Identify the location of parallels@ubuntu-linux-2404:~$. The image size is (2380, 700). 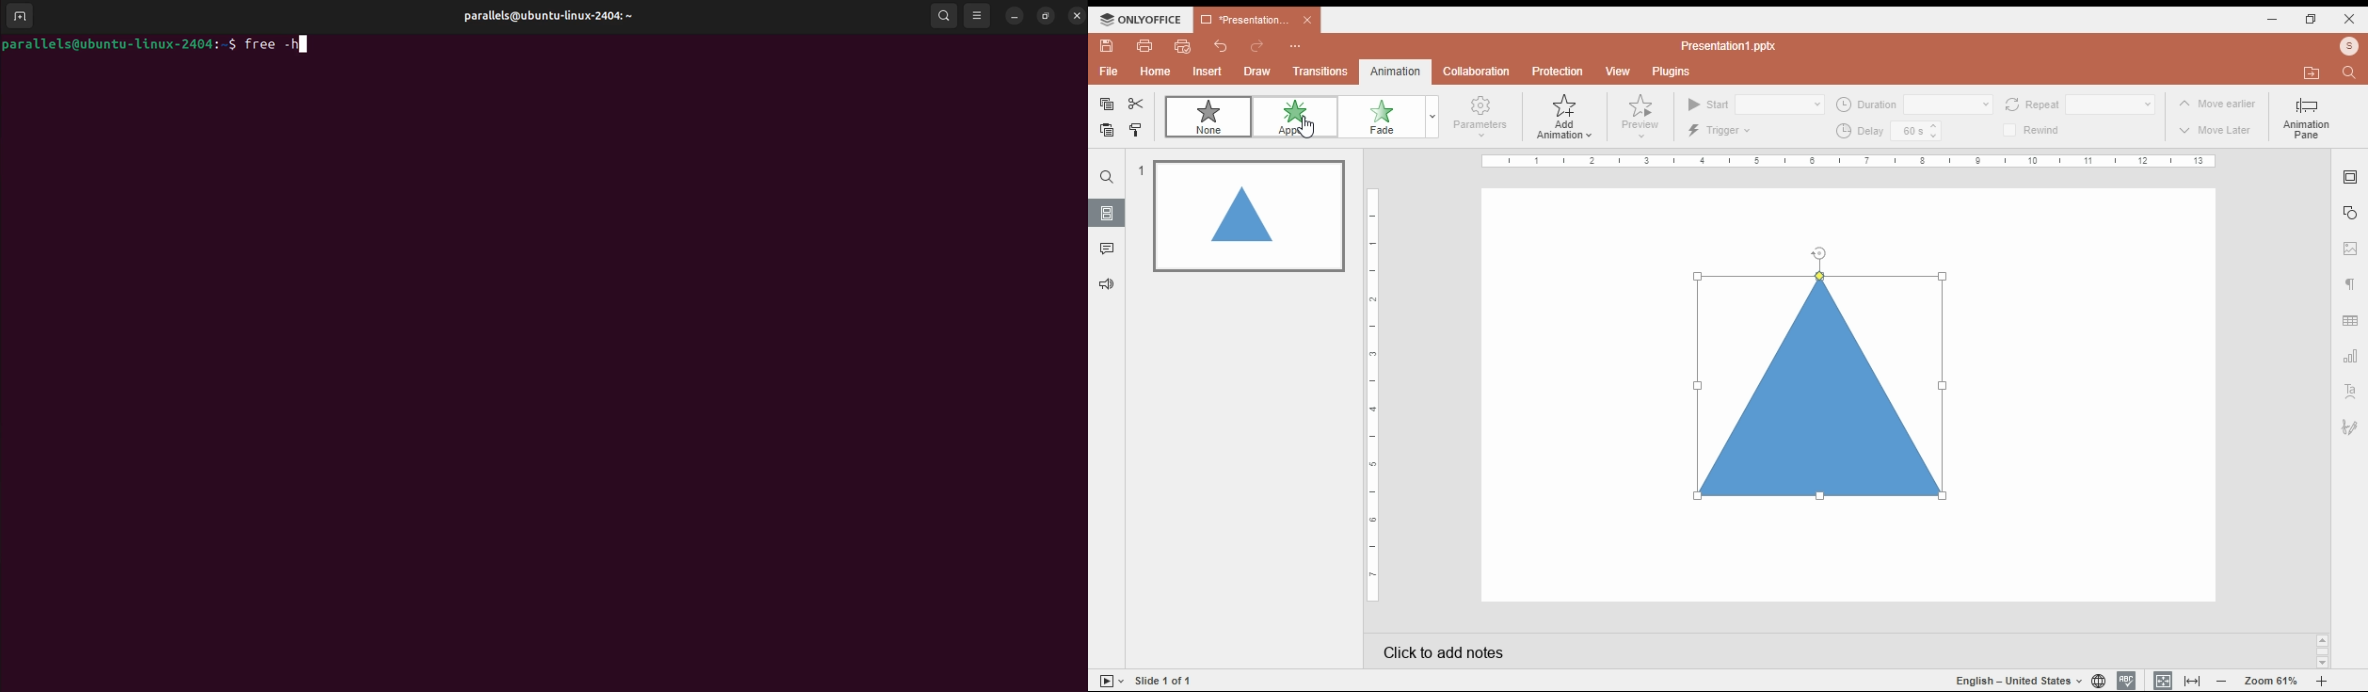
(120, 45).